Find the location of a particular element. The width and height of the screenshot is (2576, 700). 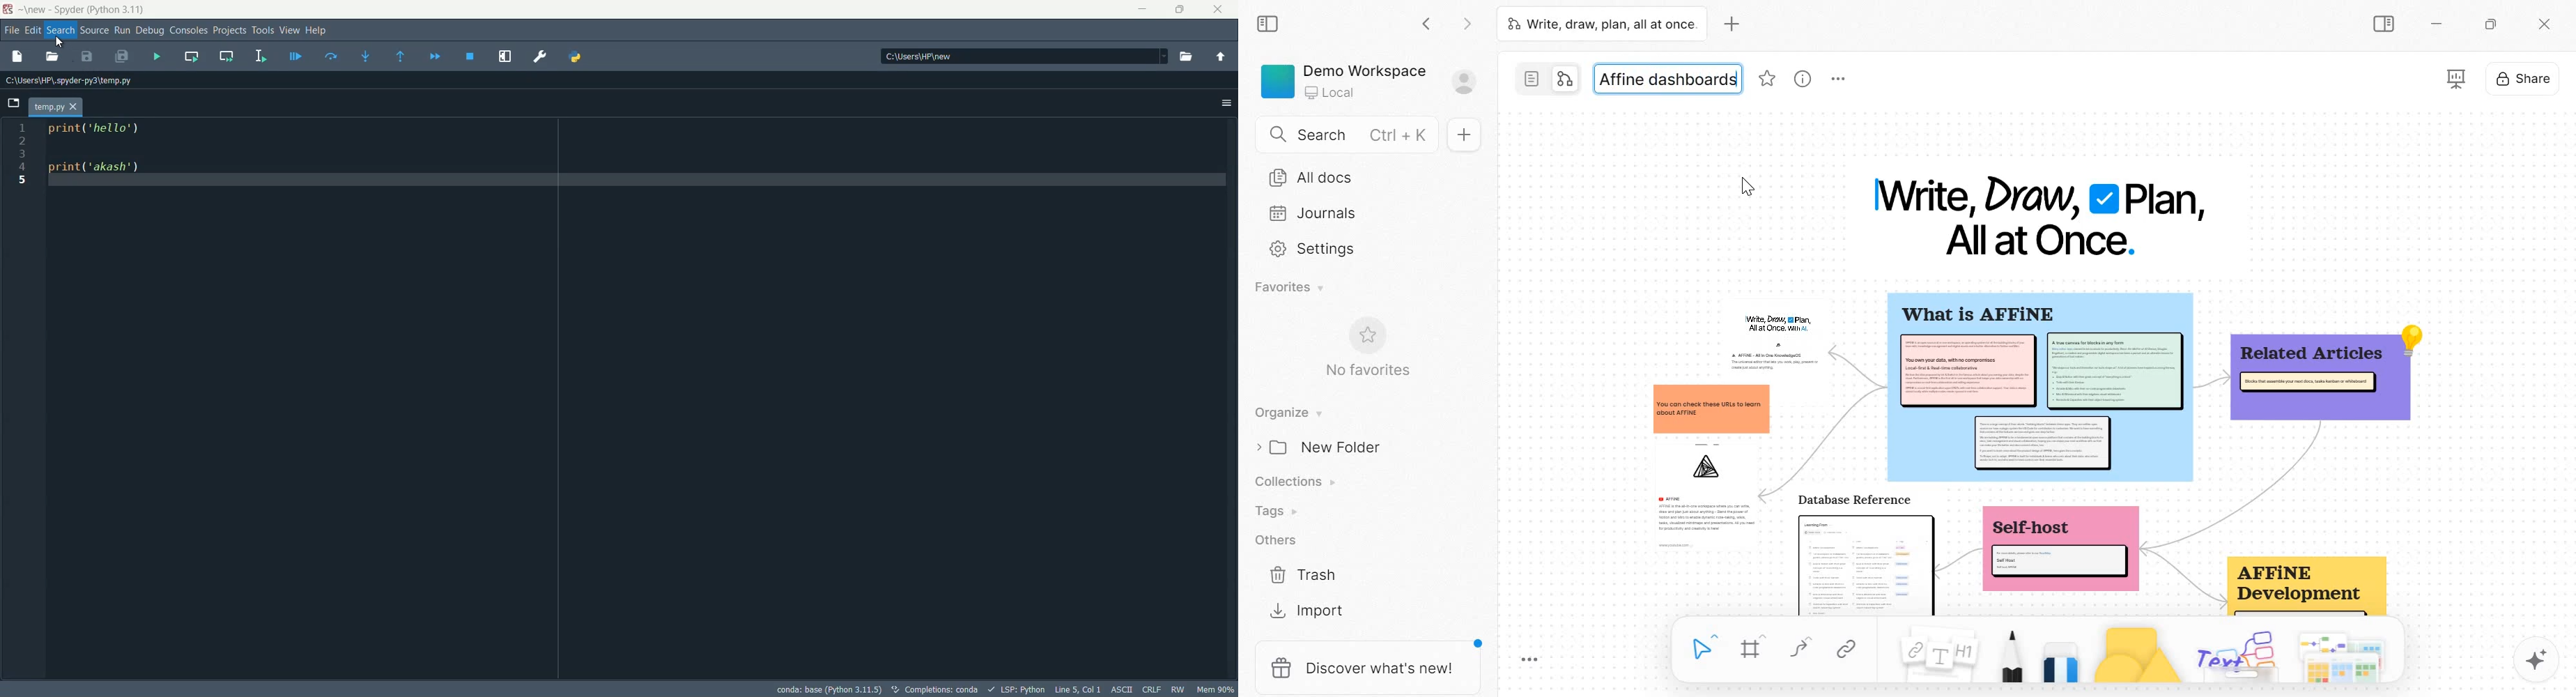

debug until next function is located at coordinates (436, 56).